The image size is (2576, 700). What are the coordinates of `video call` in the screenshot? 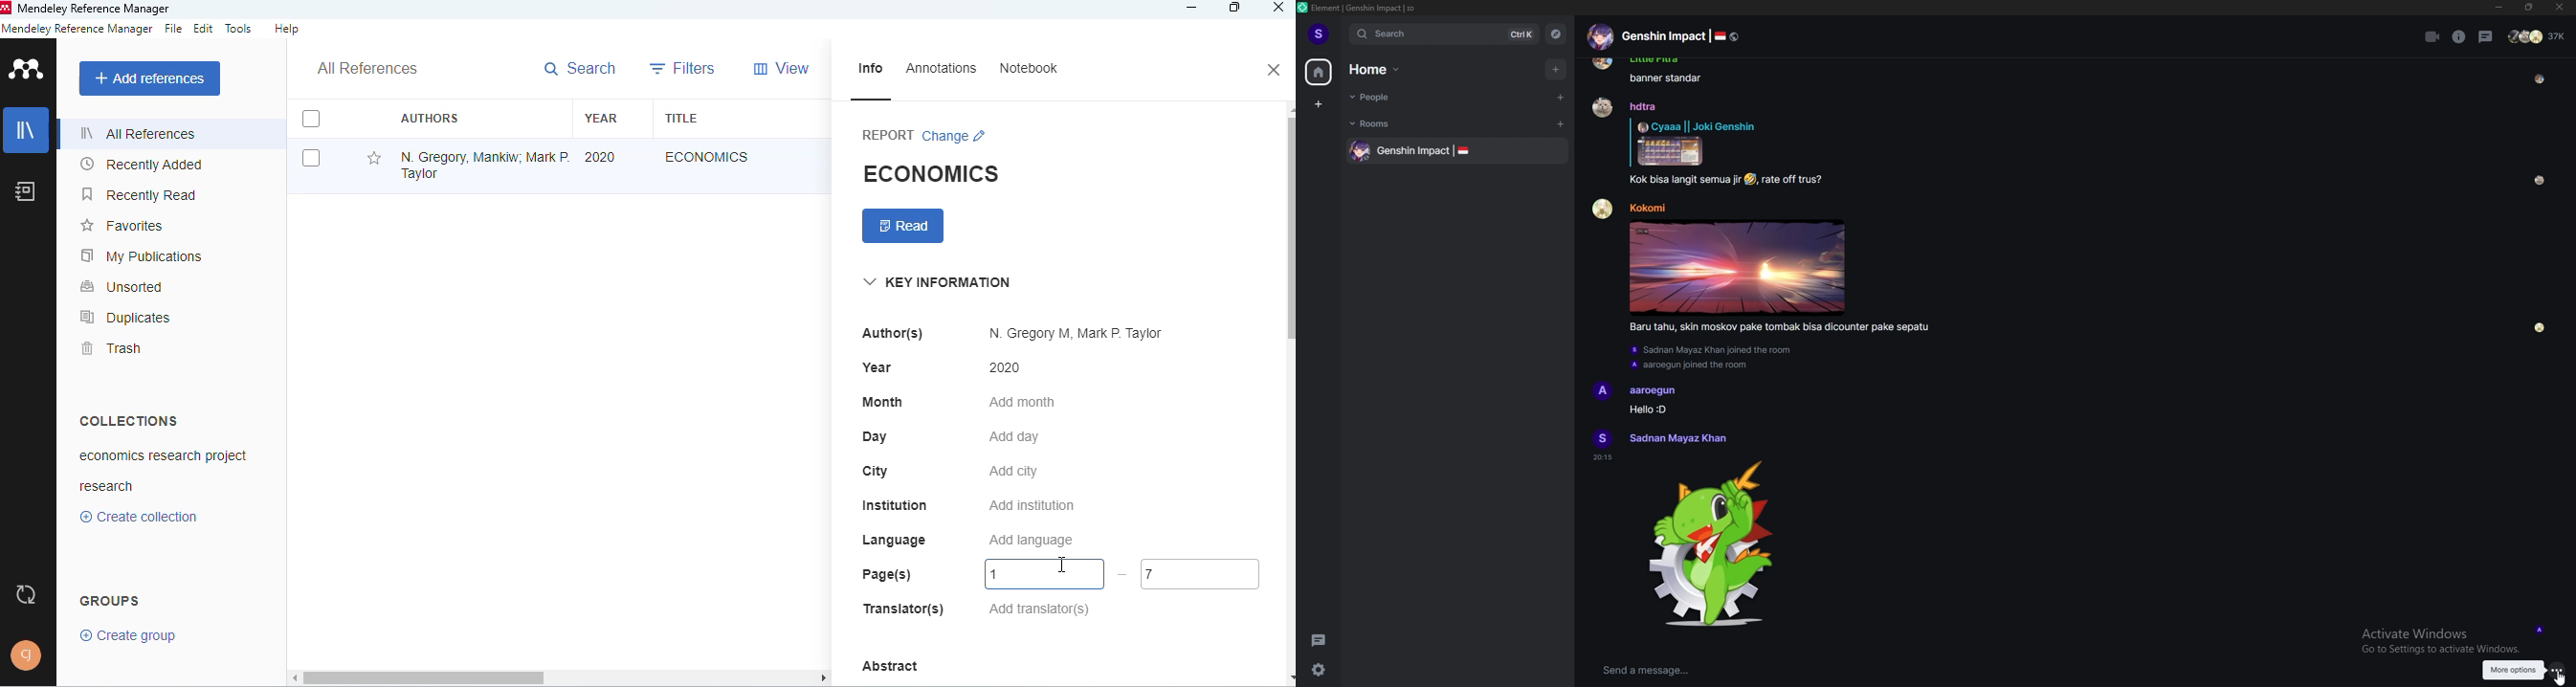 It's located at (2434, 37).